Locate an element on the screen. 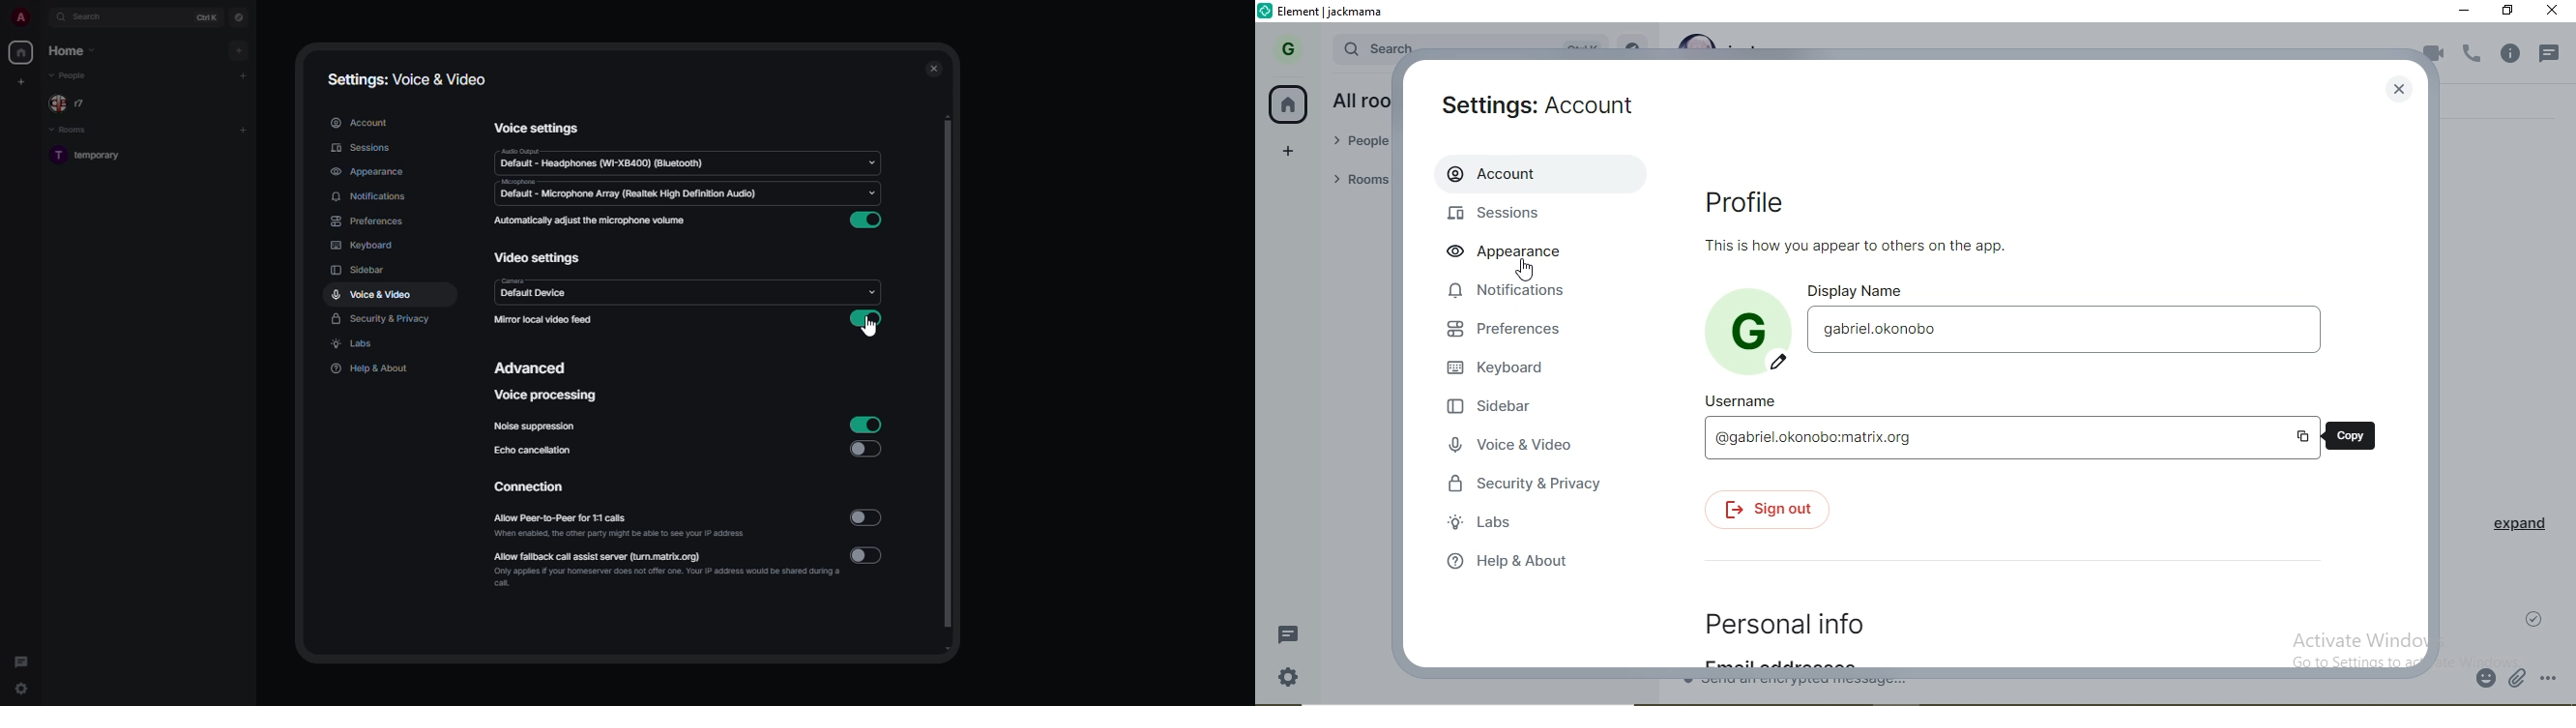 This screenshot has height=728, width=2576. navigator is located at coordinates (239, 17).